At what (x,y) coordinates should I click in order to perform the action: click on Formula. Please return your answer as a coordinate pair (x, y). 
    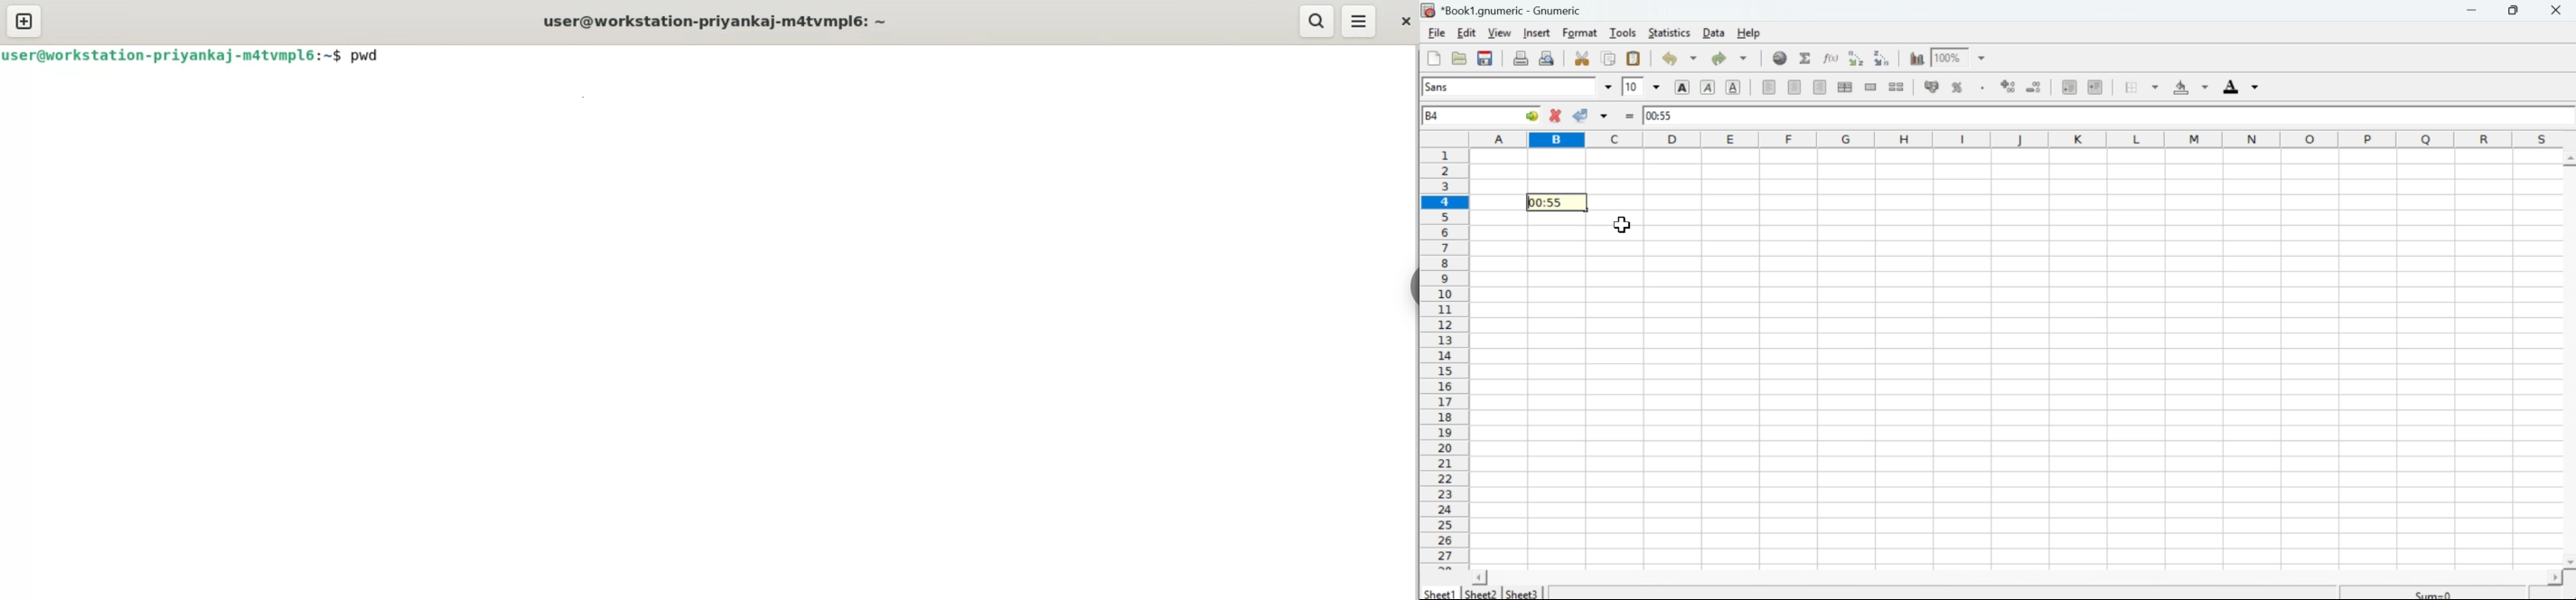
    Looking at the image, I should click on (1806, 58).